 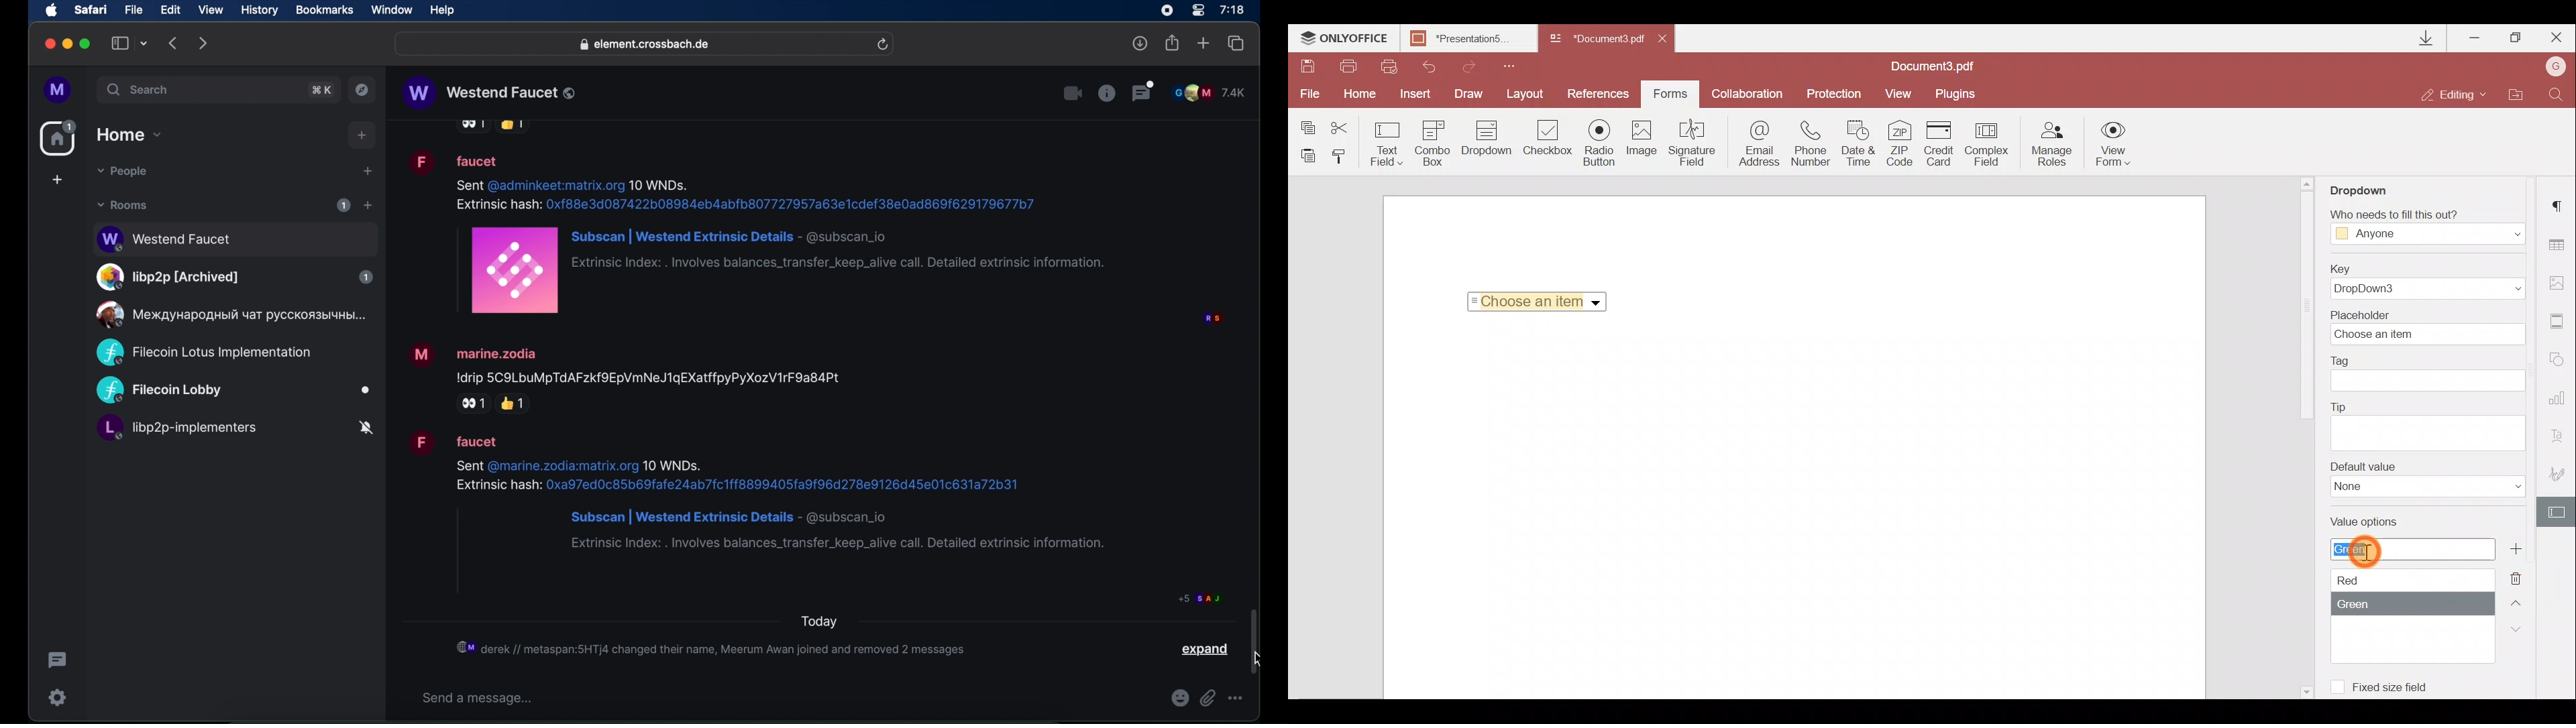 I want to click on Copy style, so click(x=1344, y=160).